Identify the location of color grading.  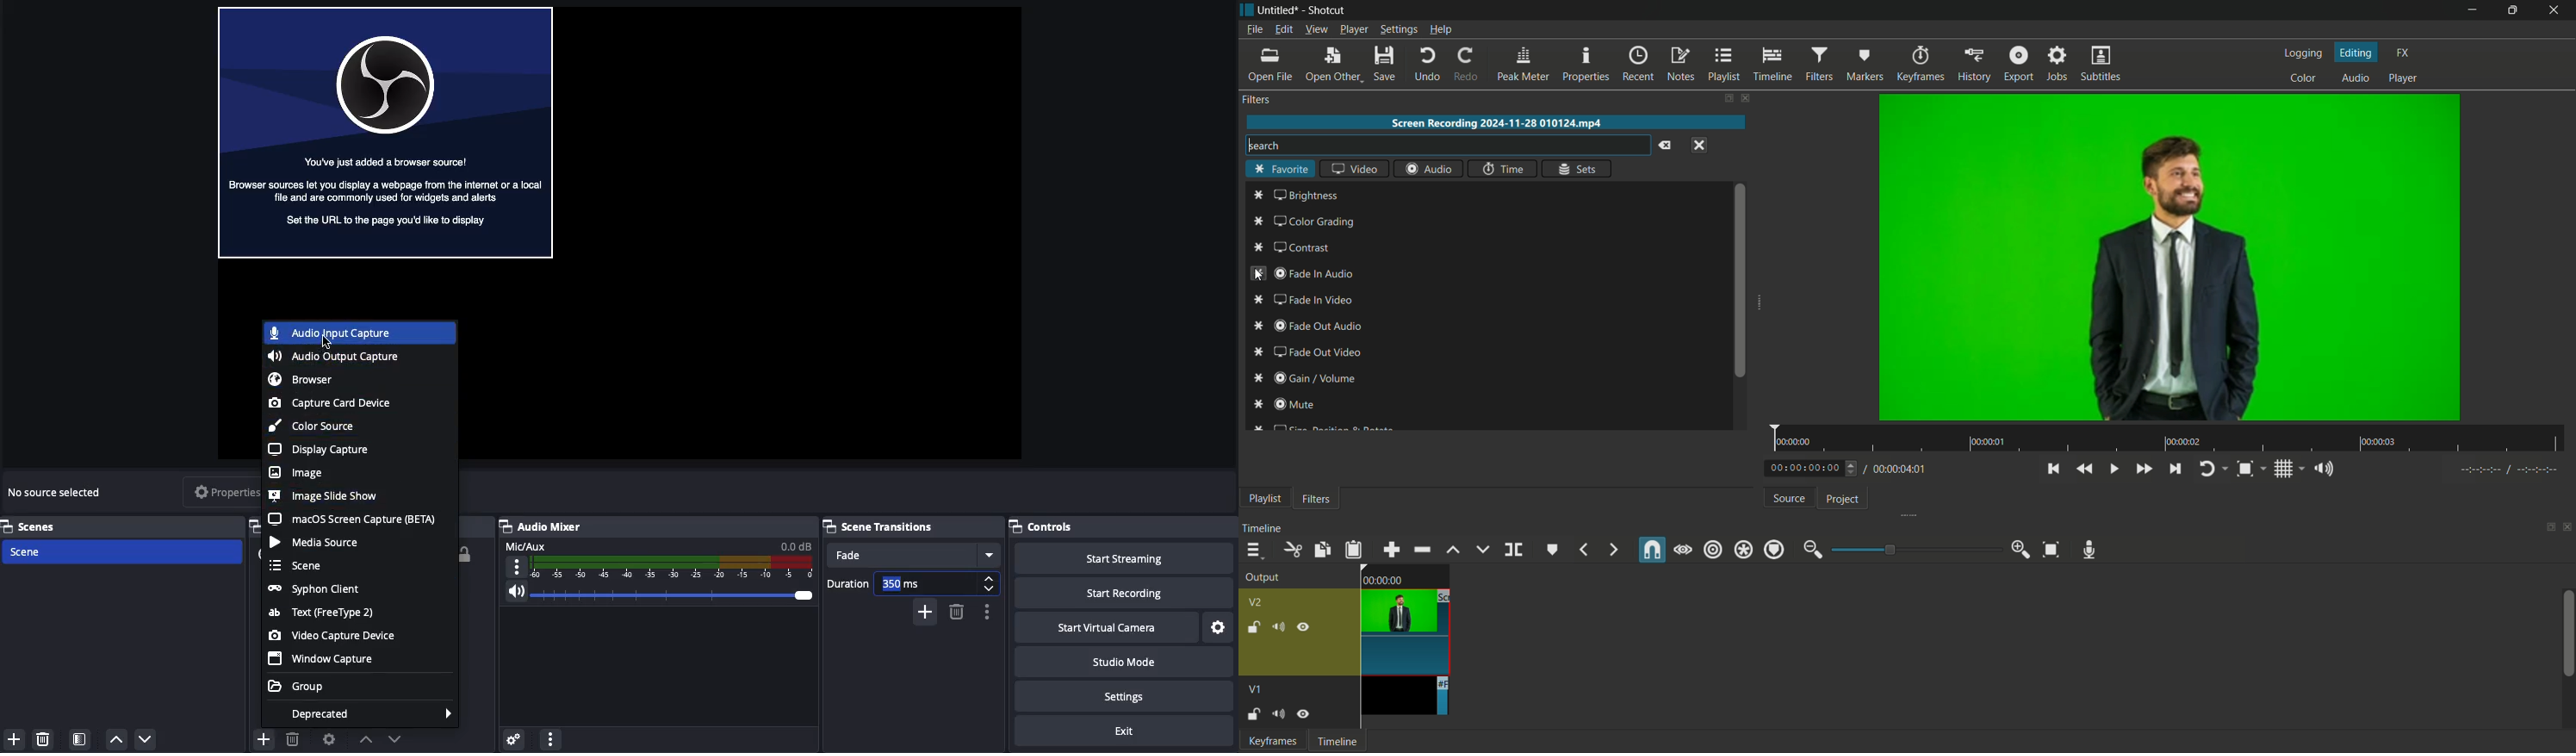
(1306, 223).